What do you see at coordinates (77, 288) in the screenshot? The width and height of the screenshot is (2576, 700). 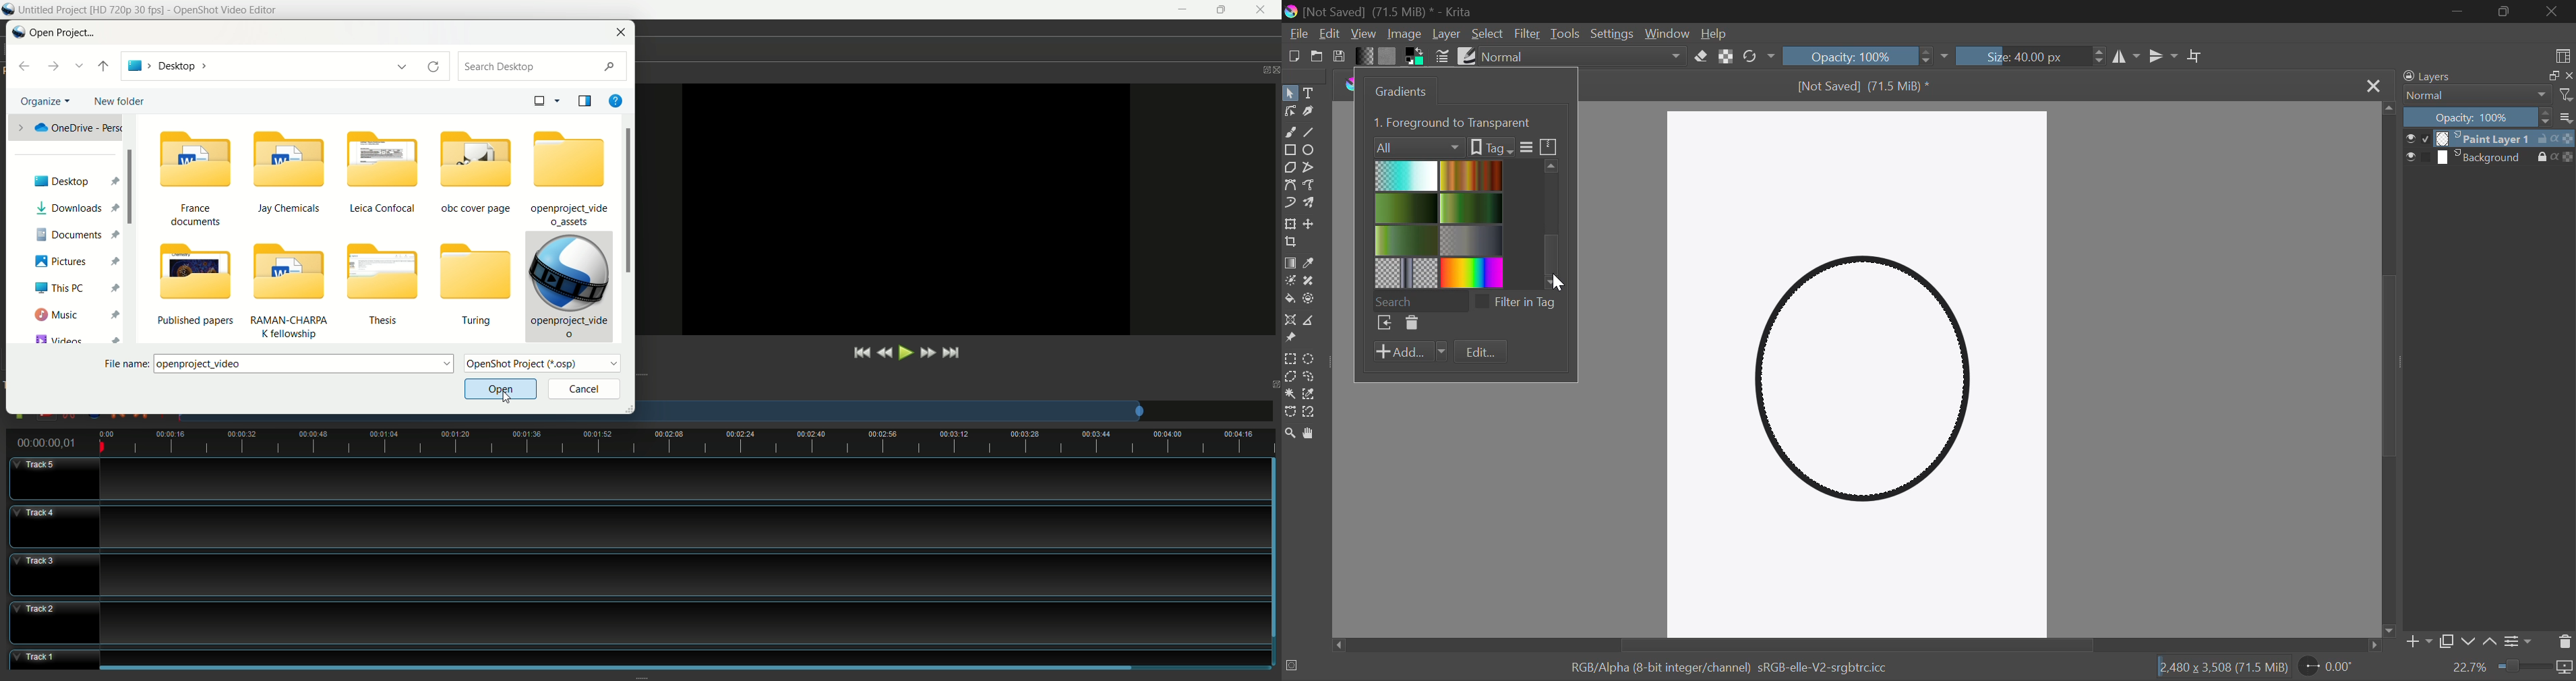 I see `this PC` at bounding box center [77, 288].